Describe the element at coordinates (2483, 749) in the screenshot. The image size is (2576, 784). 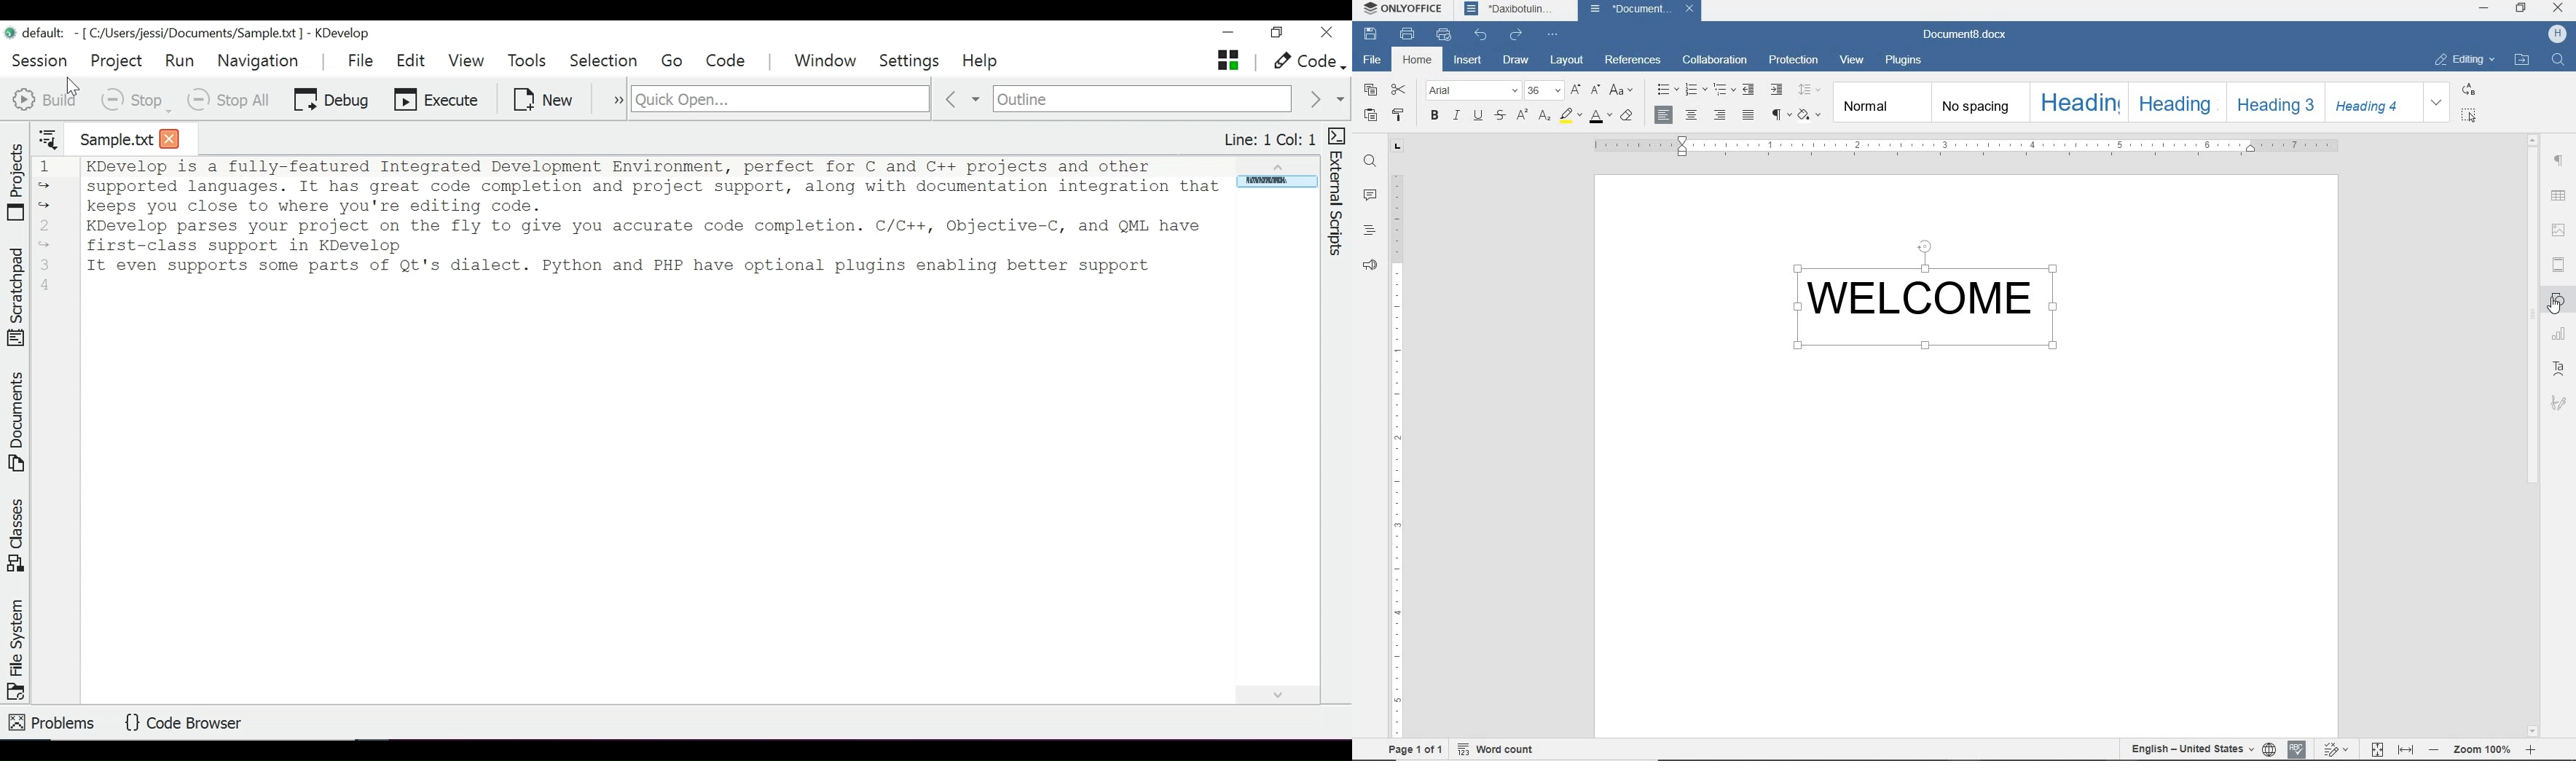
I see `Zoom 100%` at that location.